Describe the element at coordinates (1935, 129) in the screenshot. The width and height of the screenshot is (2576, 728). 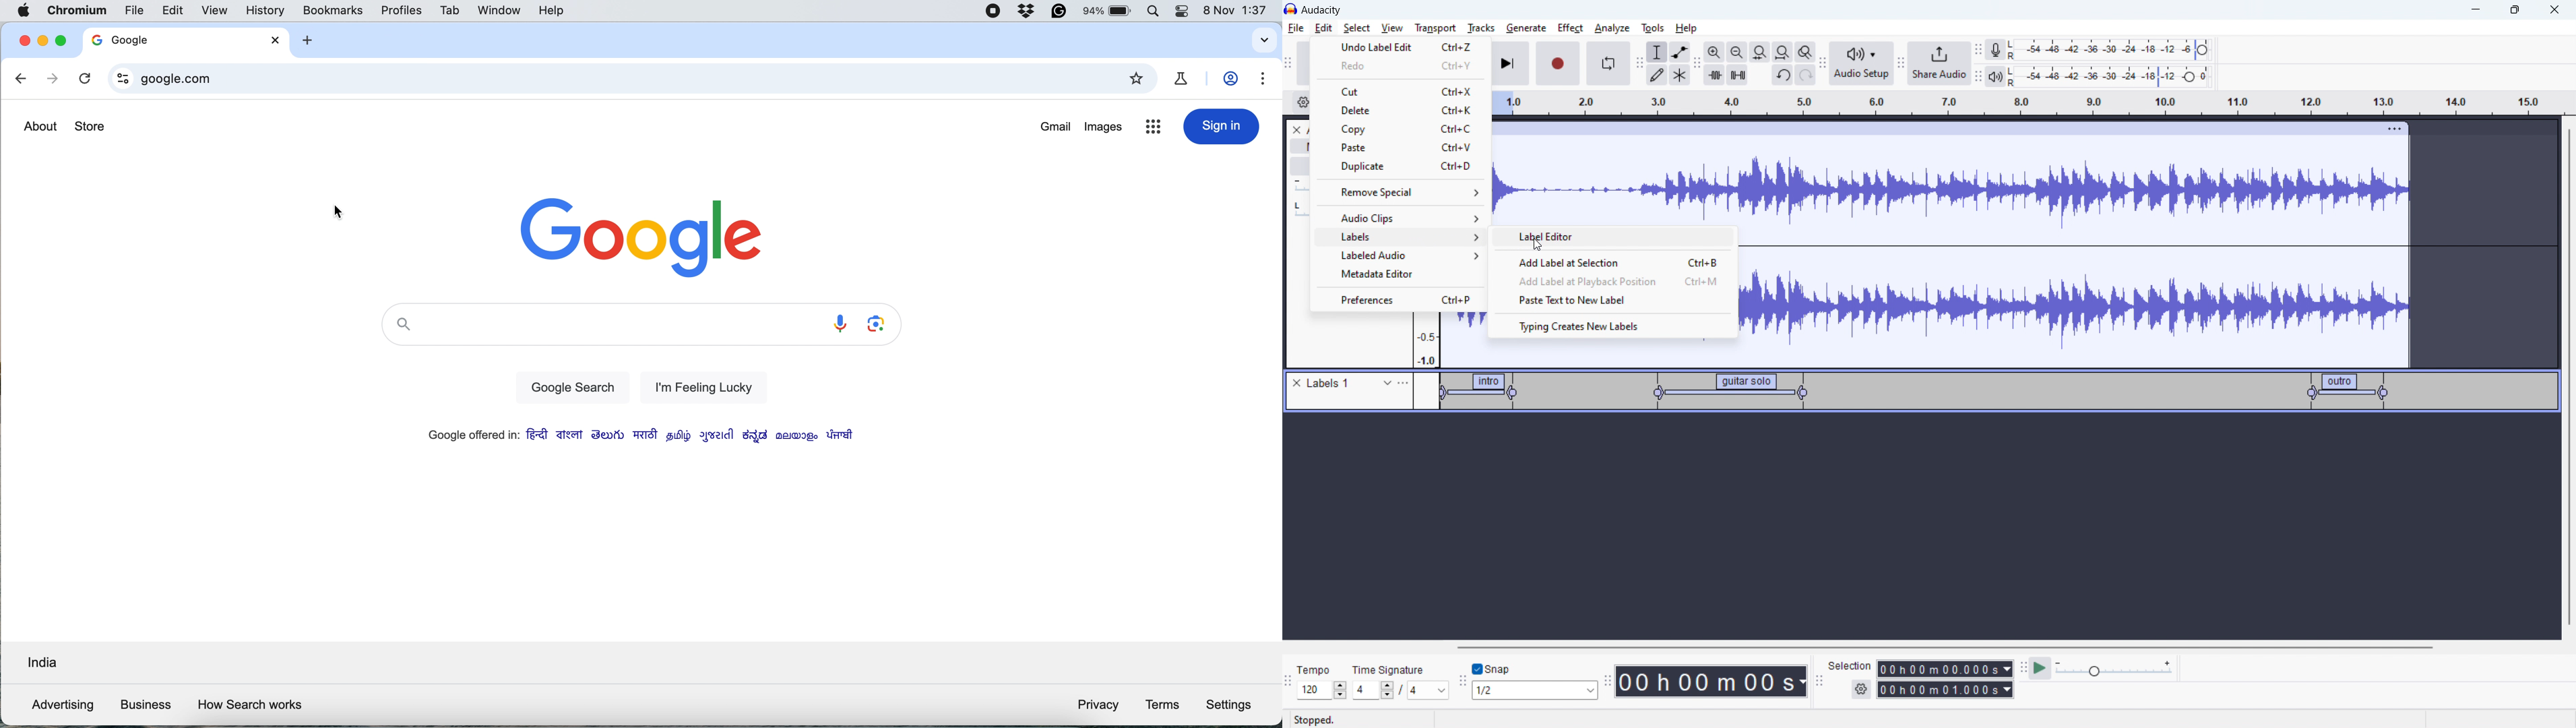
I see `click to move` at that location.